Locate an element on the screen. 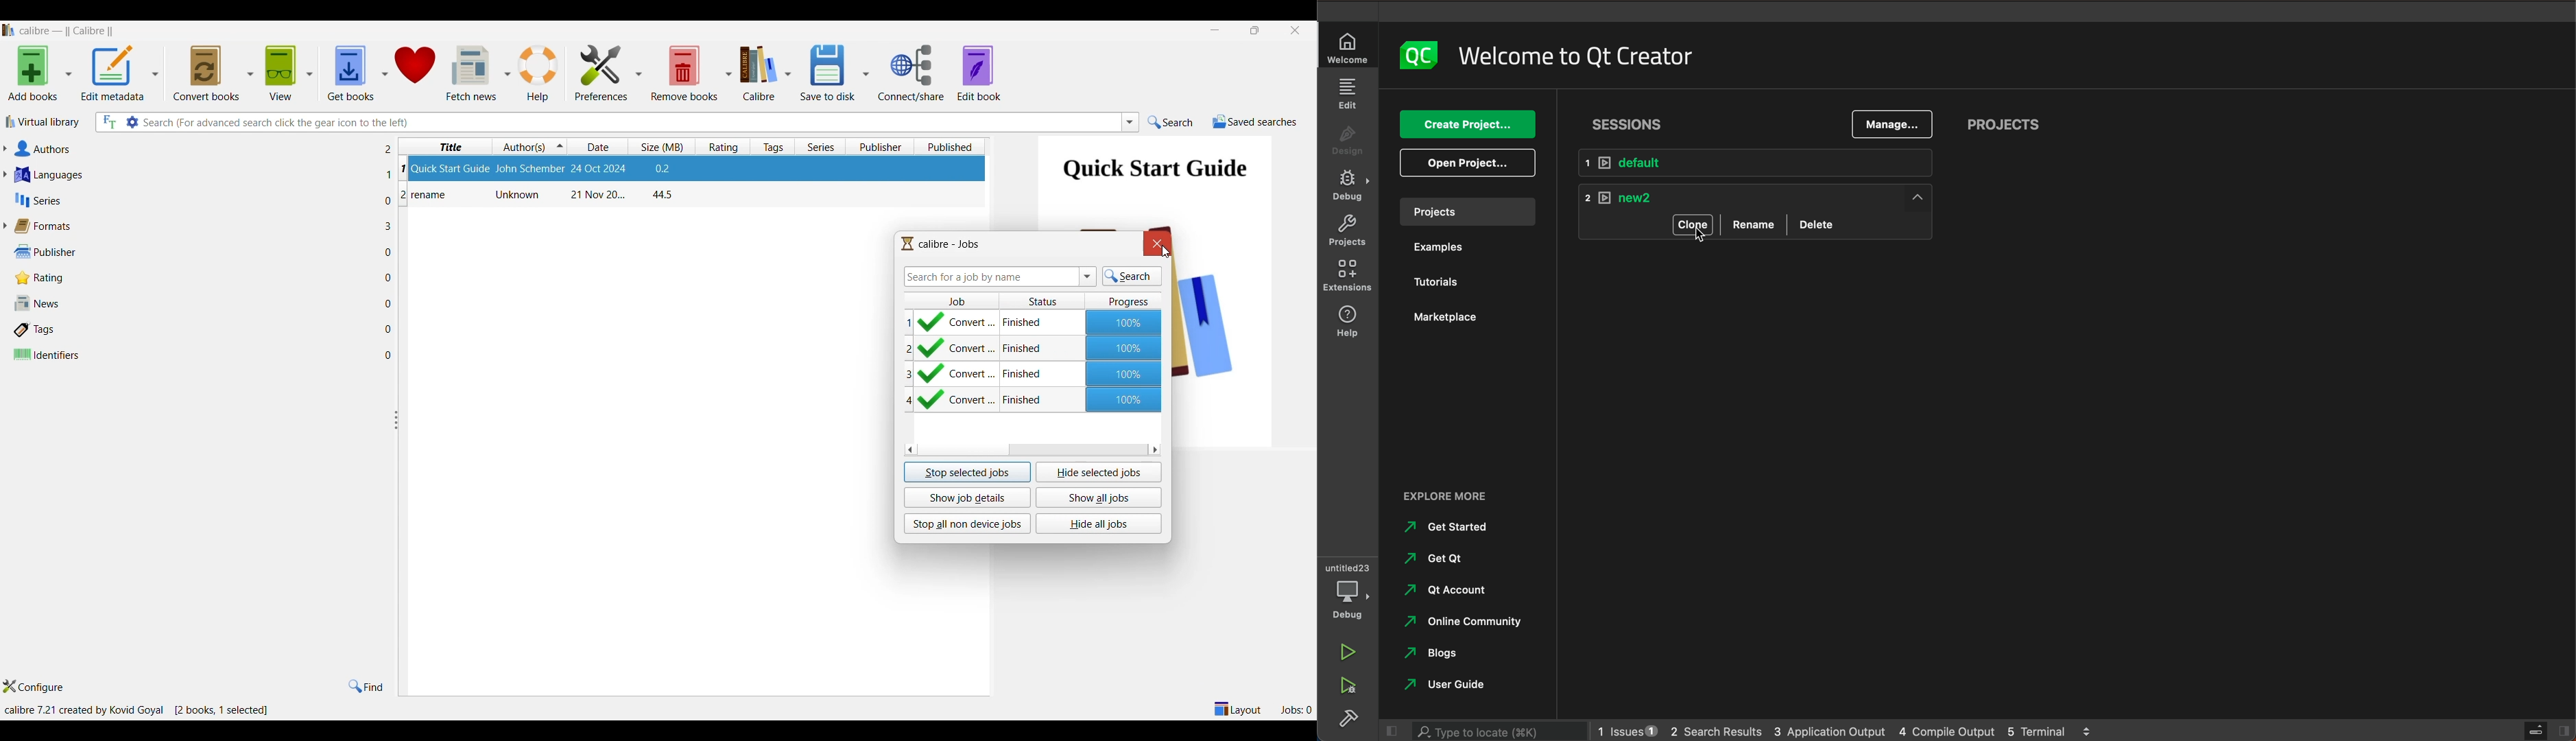 This screenshot has width=2576, height=756. debug is located at coordinates (1350, 186).